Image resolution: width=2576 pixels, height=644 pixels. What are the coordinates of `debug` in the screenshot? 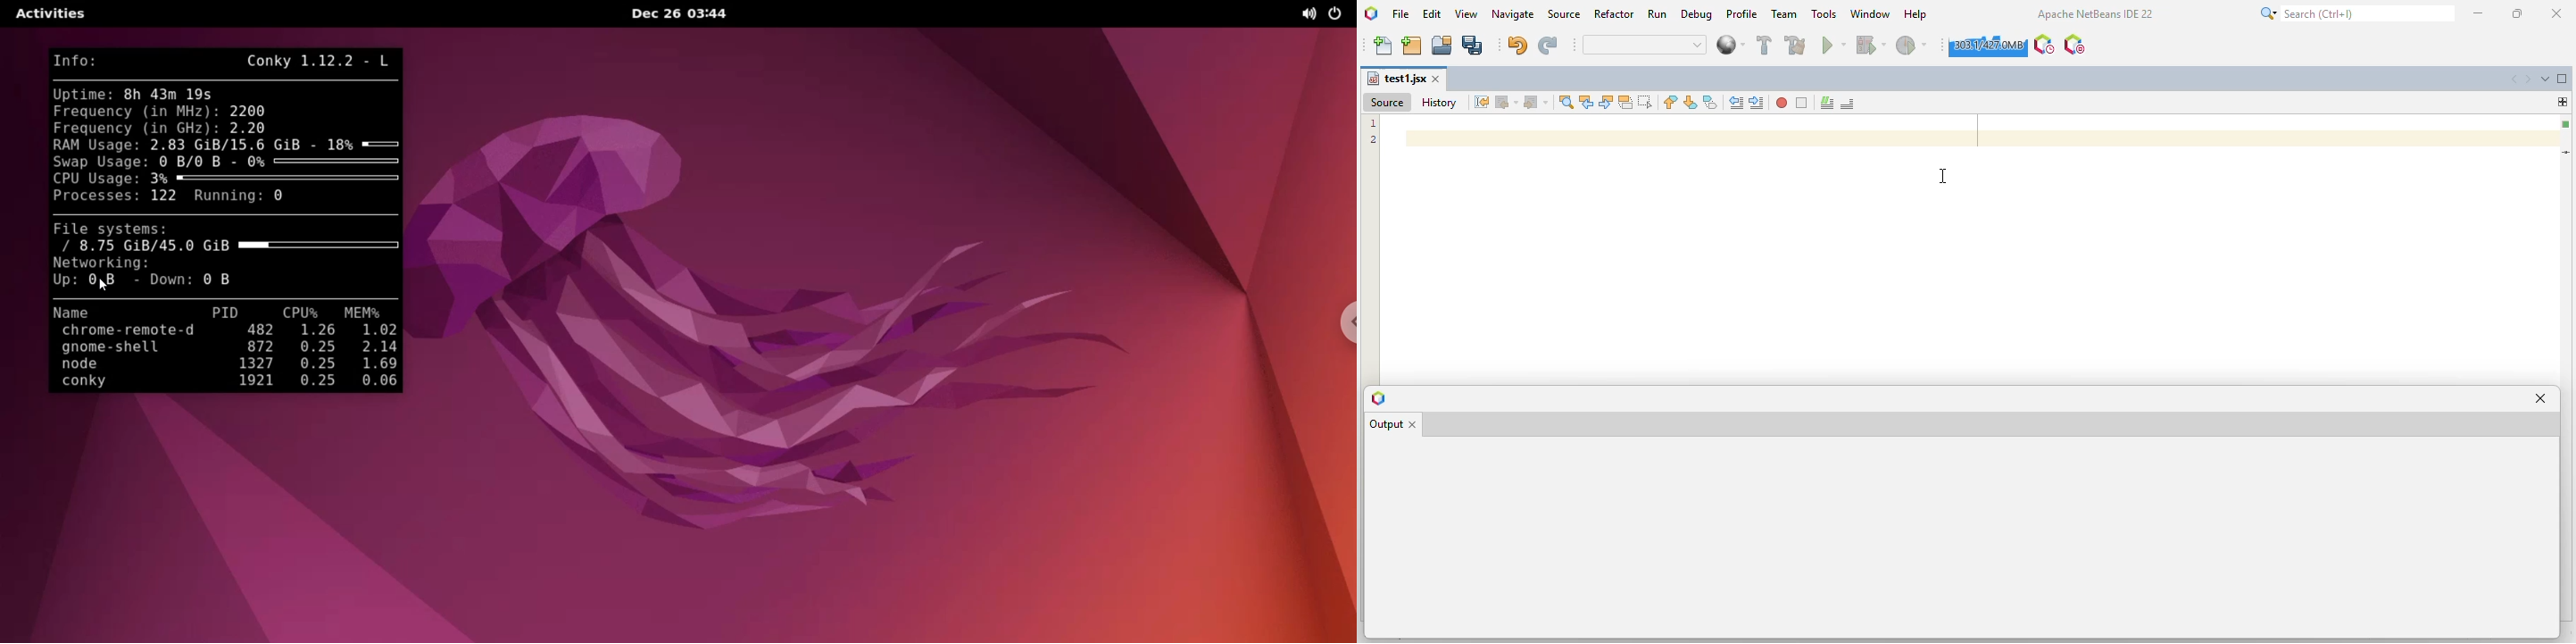 It's located at (1698, 14).